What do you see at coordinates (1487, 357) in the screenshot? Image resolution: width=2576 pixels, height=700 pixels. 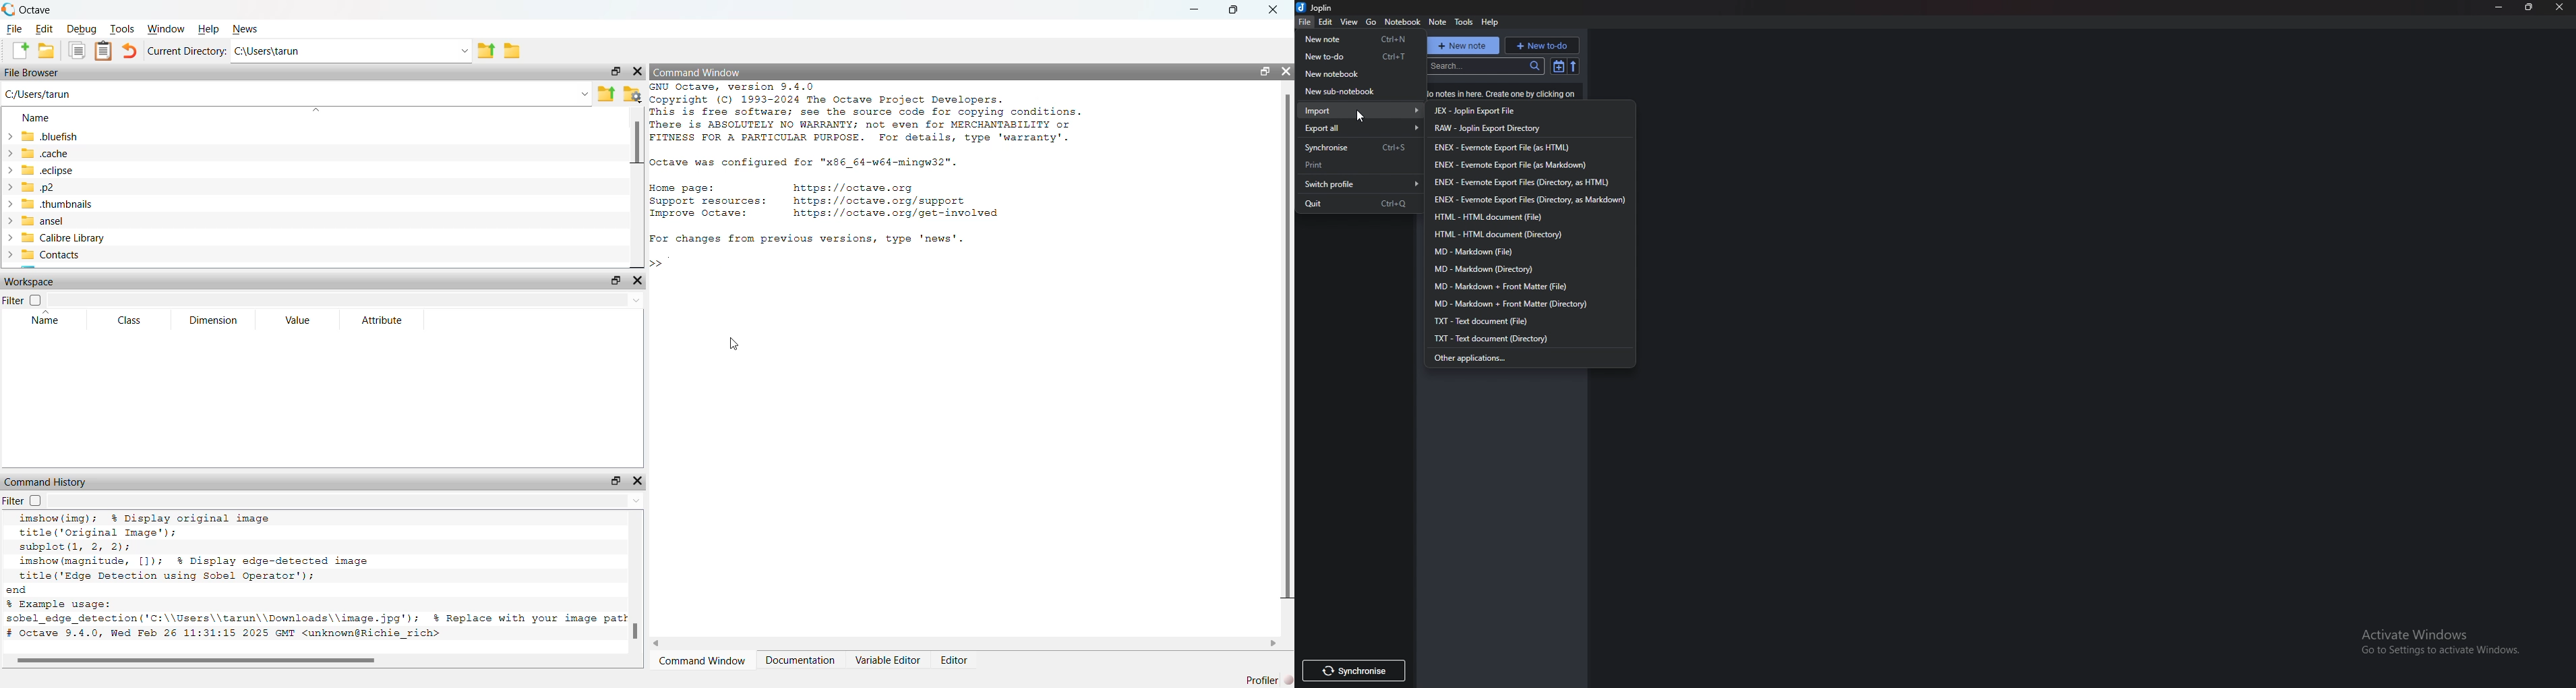 I see `Other applications` at bounding box center [1487, 357].